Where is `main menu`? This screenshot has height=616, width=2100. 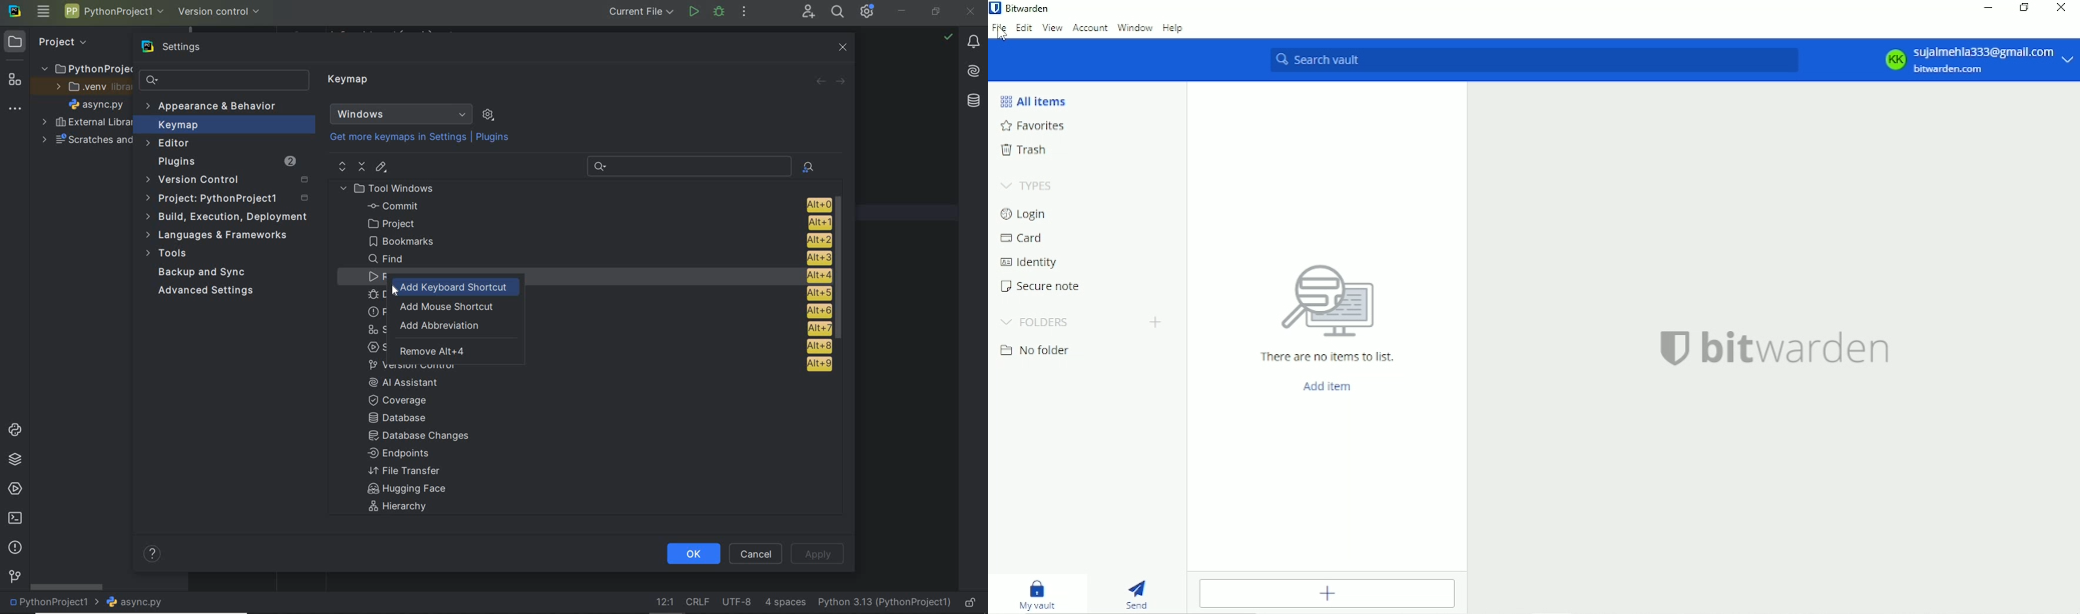
main menu is located at coordinates (43, 12).